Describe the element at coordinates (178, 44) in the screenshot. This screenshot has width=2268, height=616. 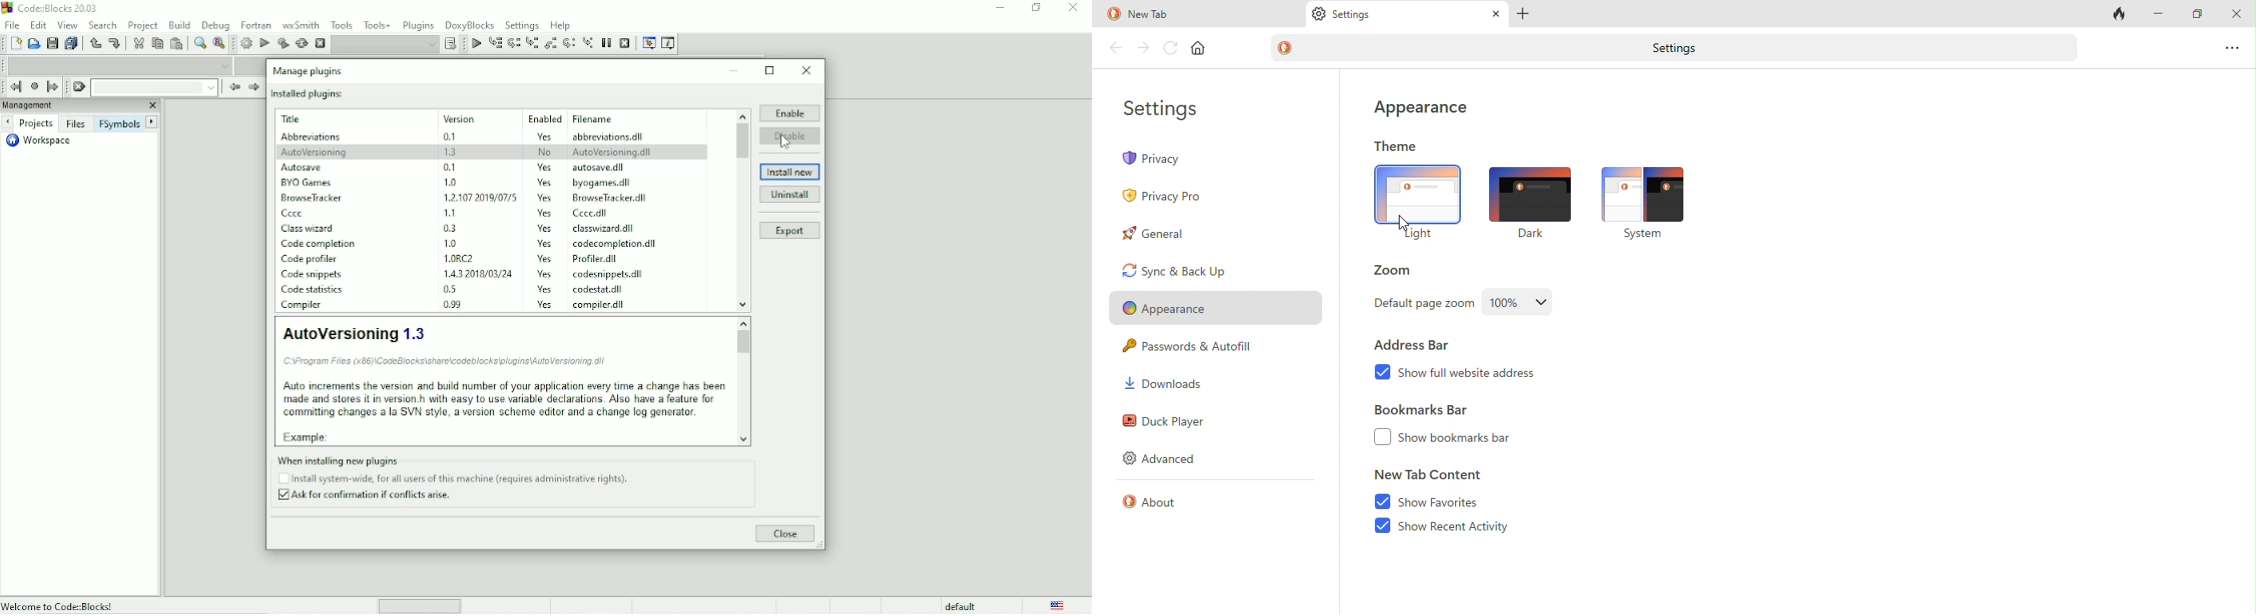
I see `Paste` at that location.